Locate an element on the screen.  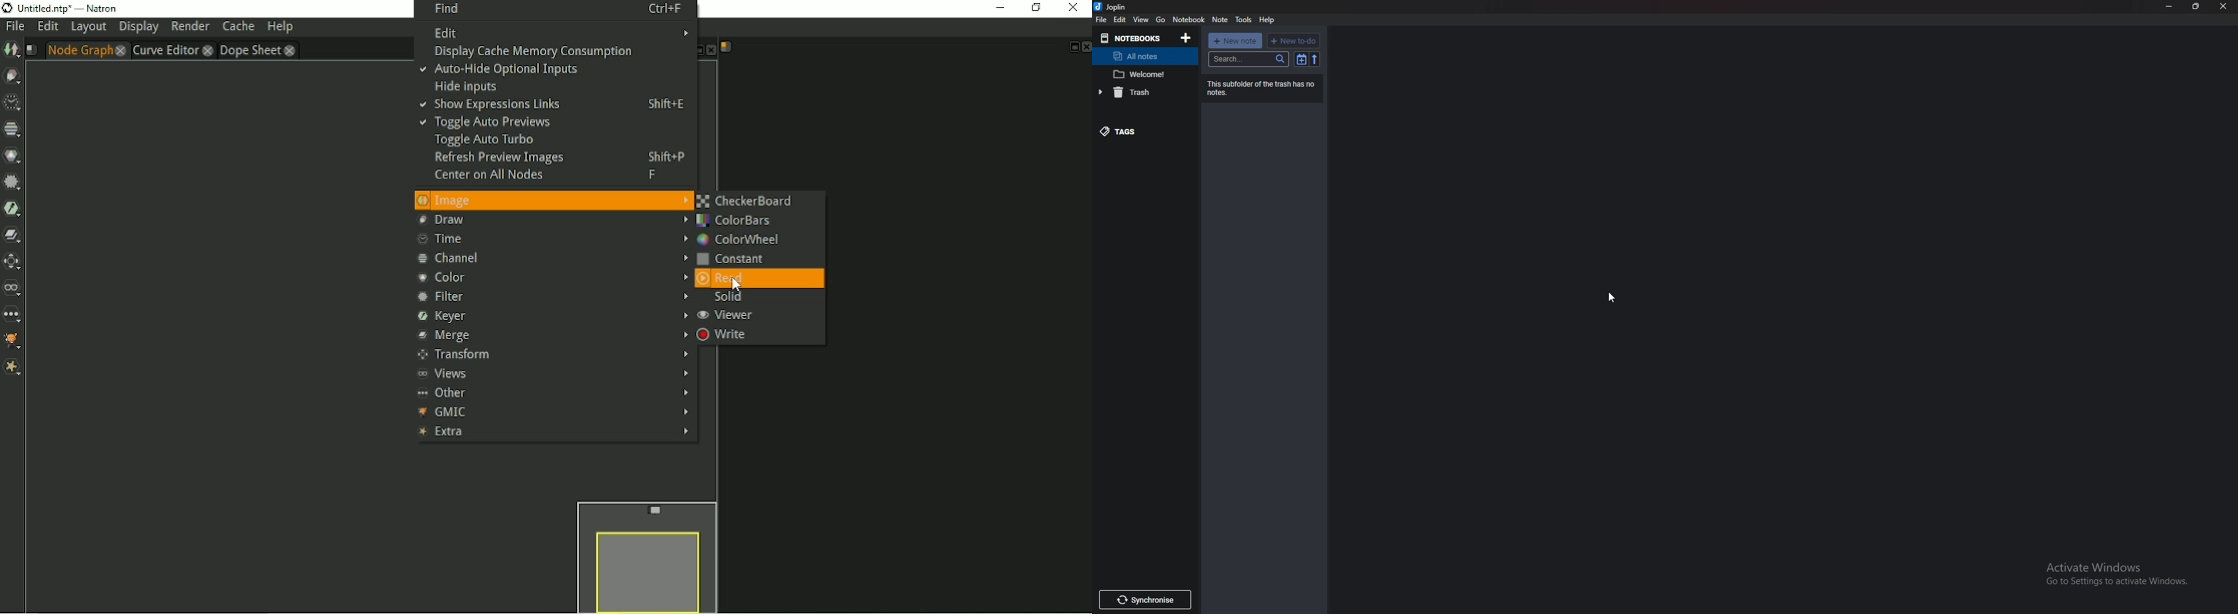
Trash is located at coordinates (1139, 93).